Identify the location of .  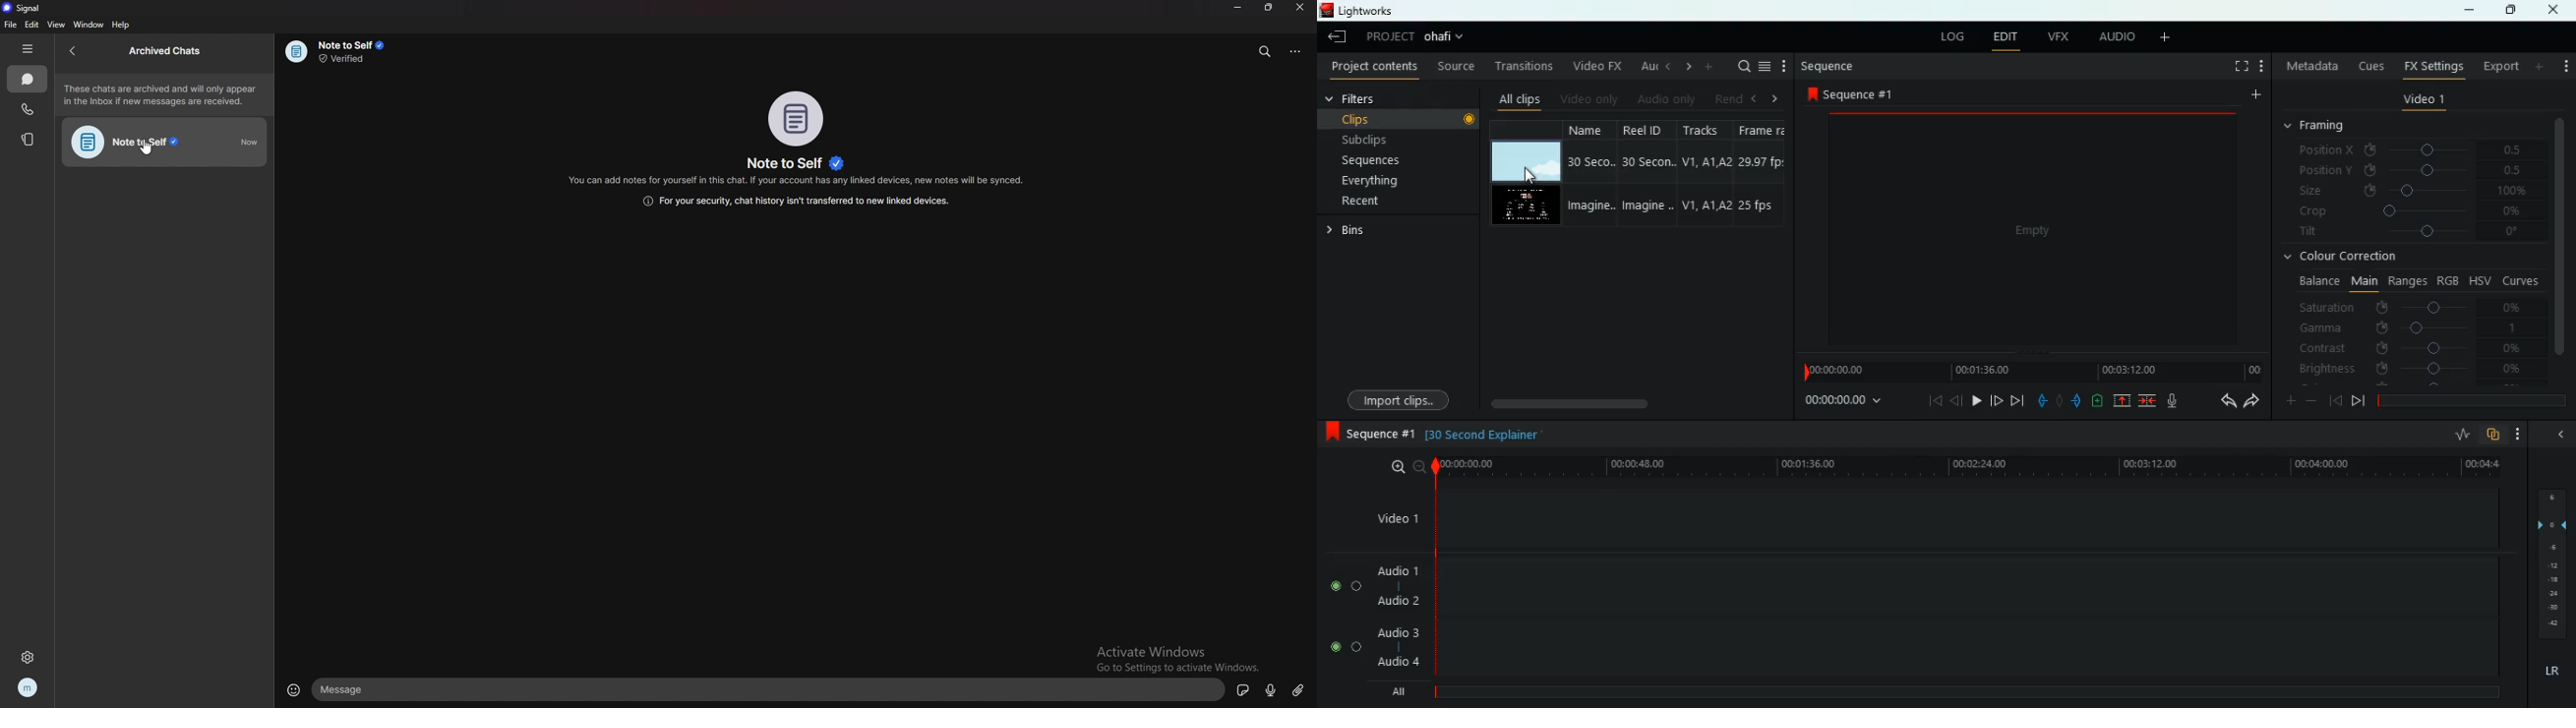
(2414, 233).